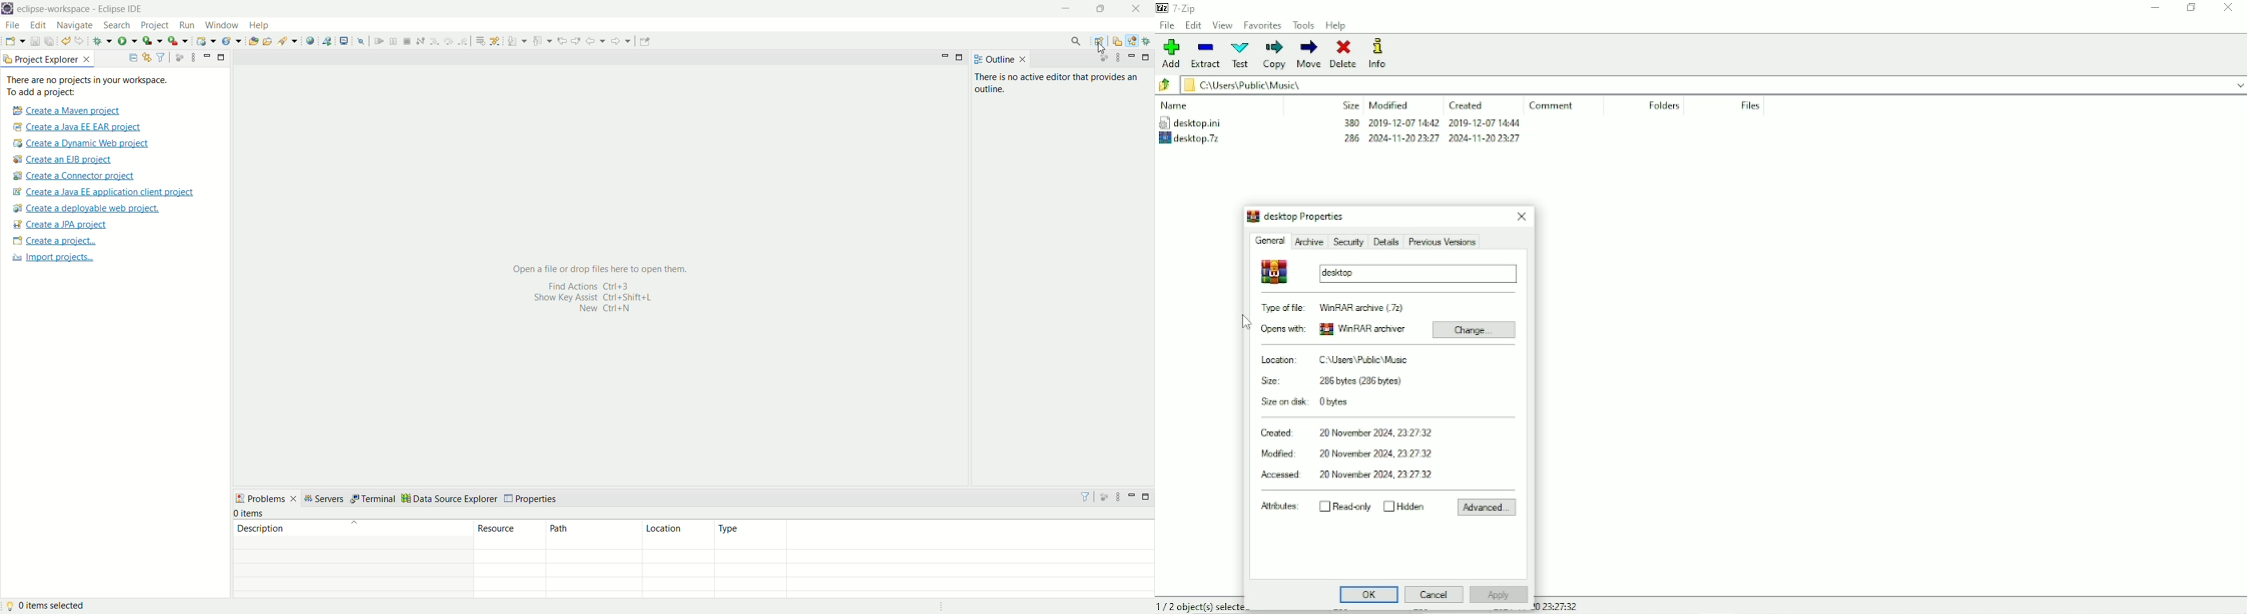  What do you see at coordinates (532, 498) in the screenshot?
I see `properties` at bounding box center [532, 498].